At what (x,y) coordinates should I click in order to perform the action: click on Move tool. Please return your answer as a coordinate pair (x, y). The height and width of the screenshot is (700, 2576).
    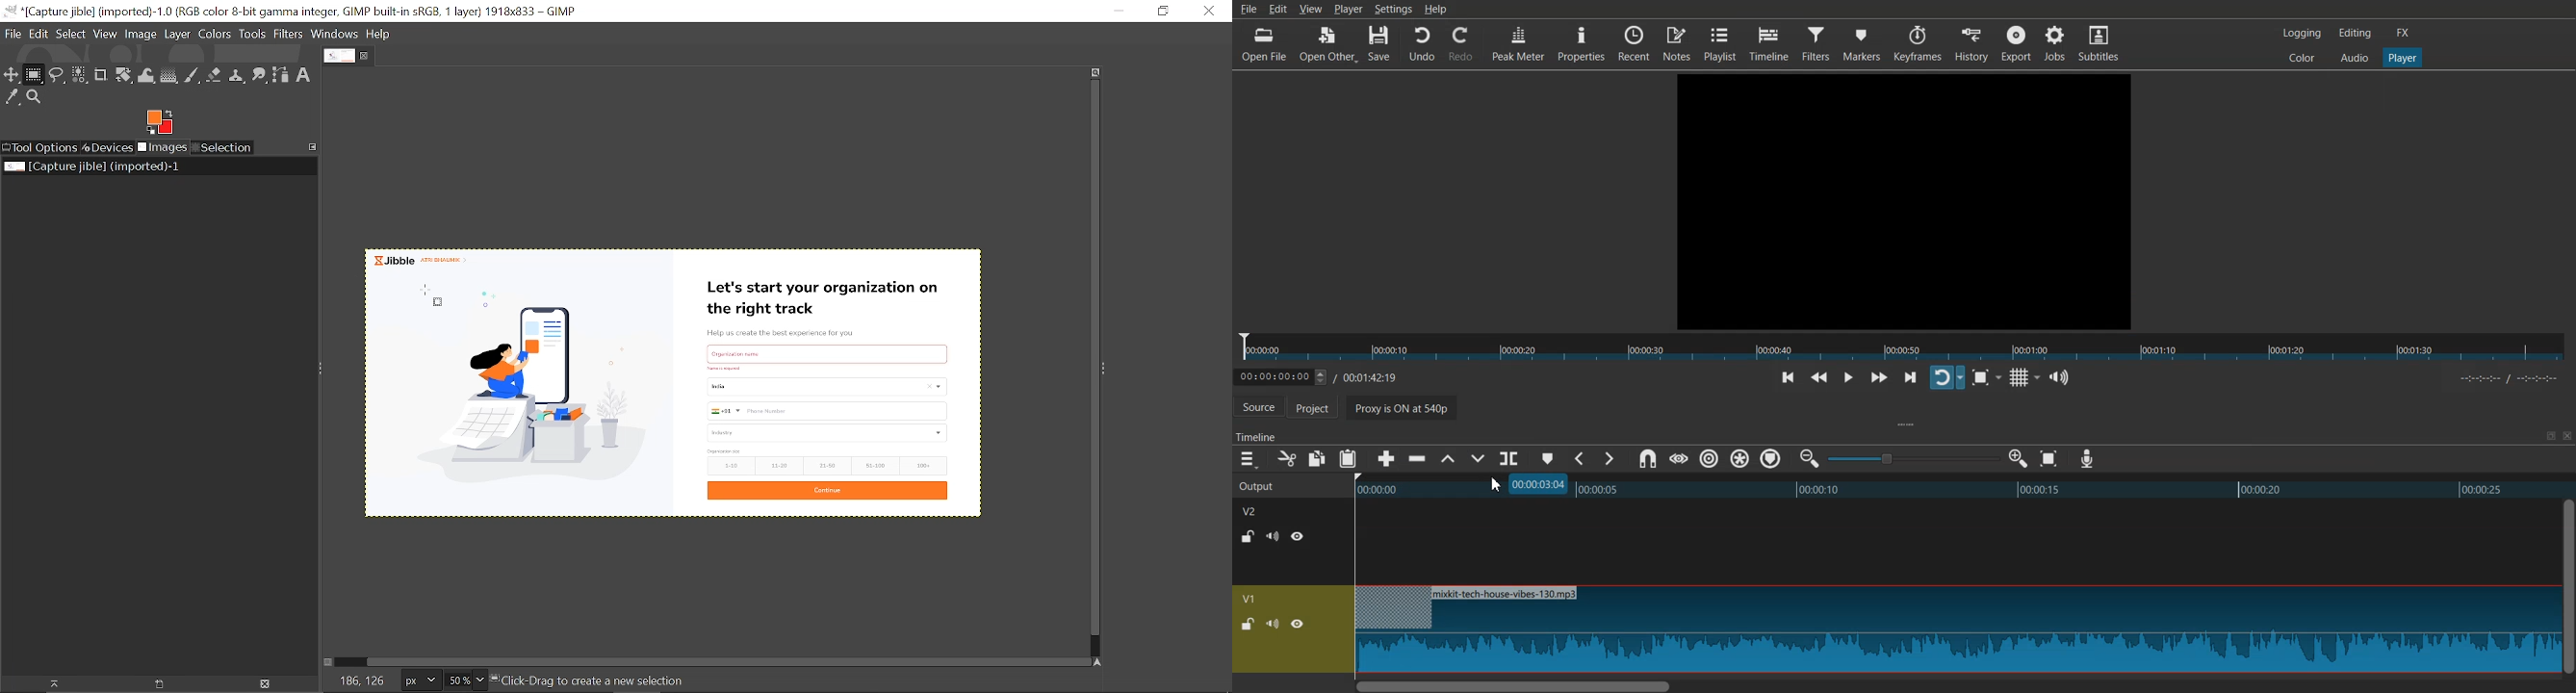
    Looking at the image, I should click on (13, 76).